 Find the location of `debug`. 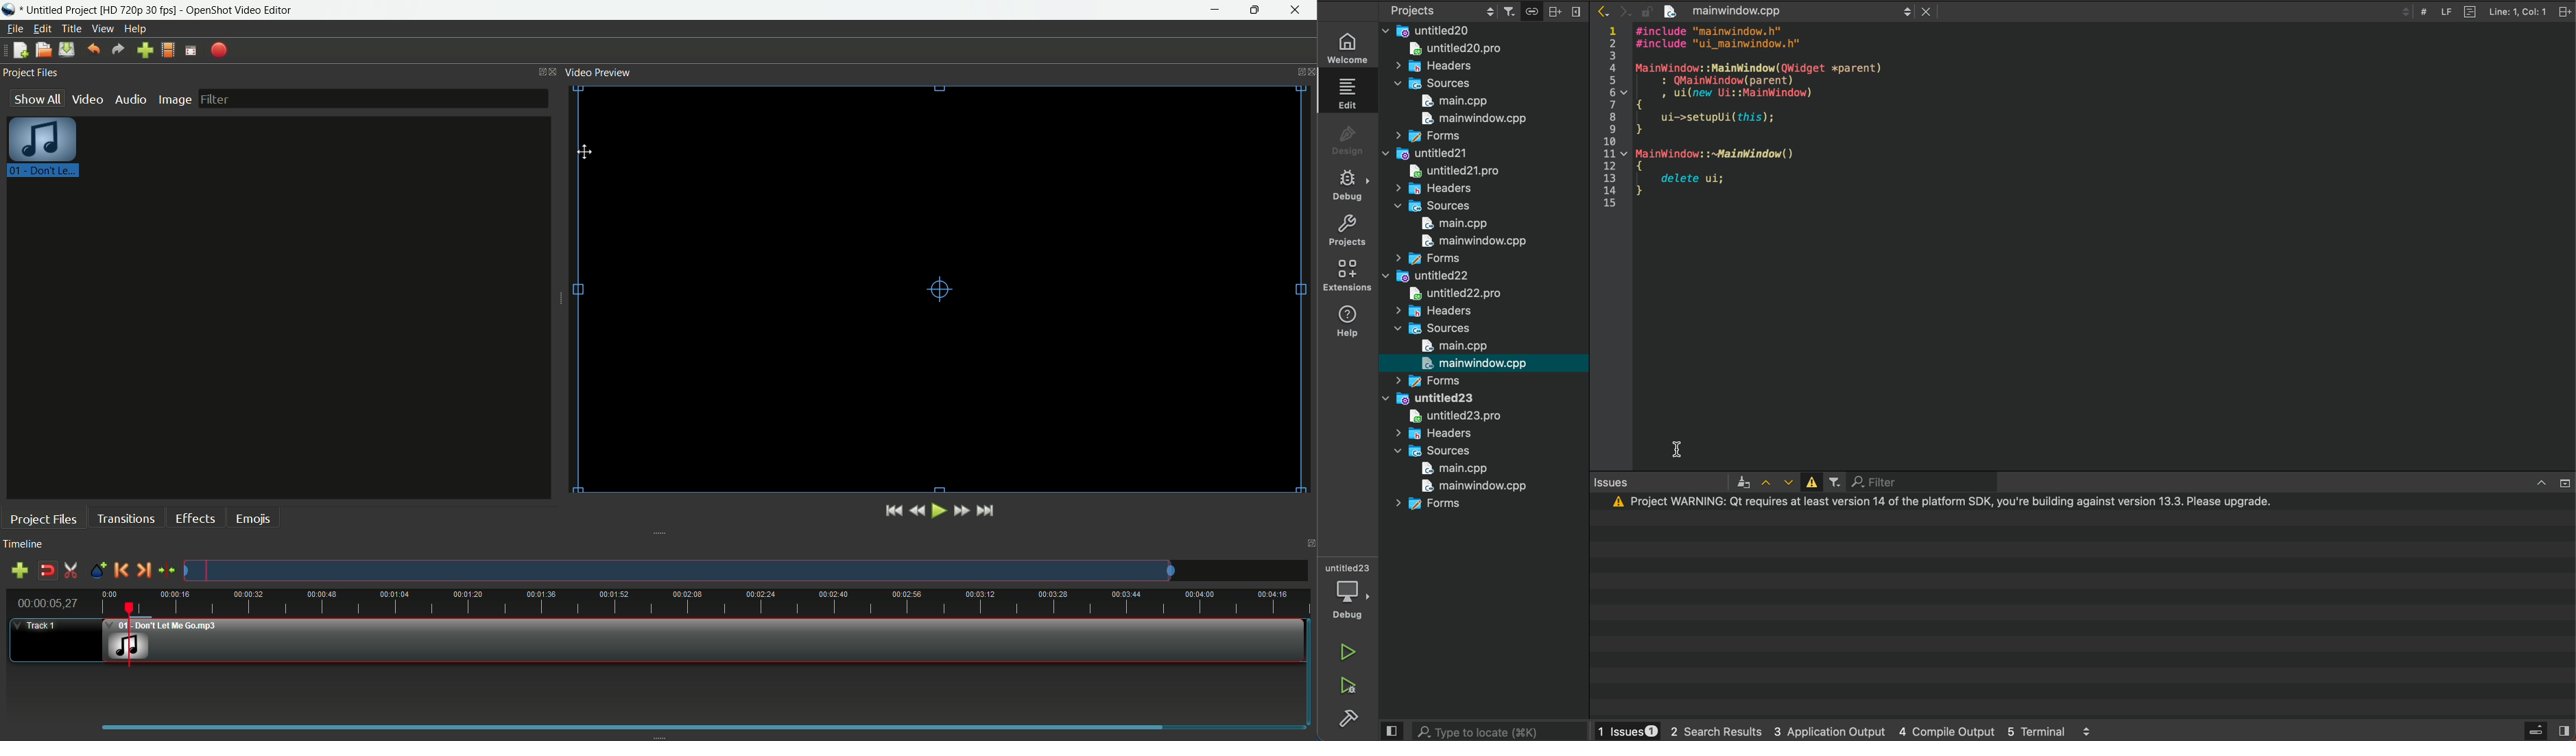

debug is located at coordinates (1348, 188).